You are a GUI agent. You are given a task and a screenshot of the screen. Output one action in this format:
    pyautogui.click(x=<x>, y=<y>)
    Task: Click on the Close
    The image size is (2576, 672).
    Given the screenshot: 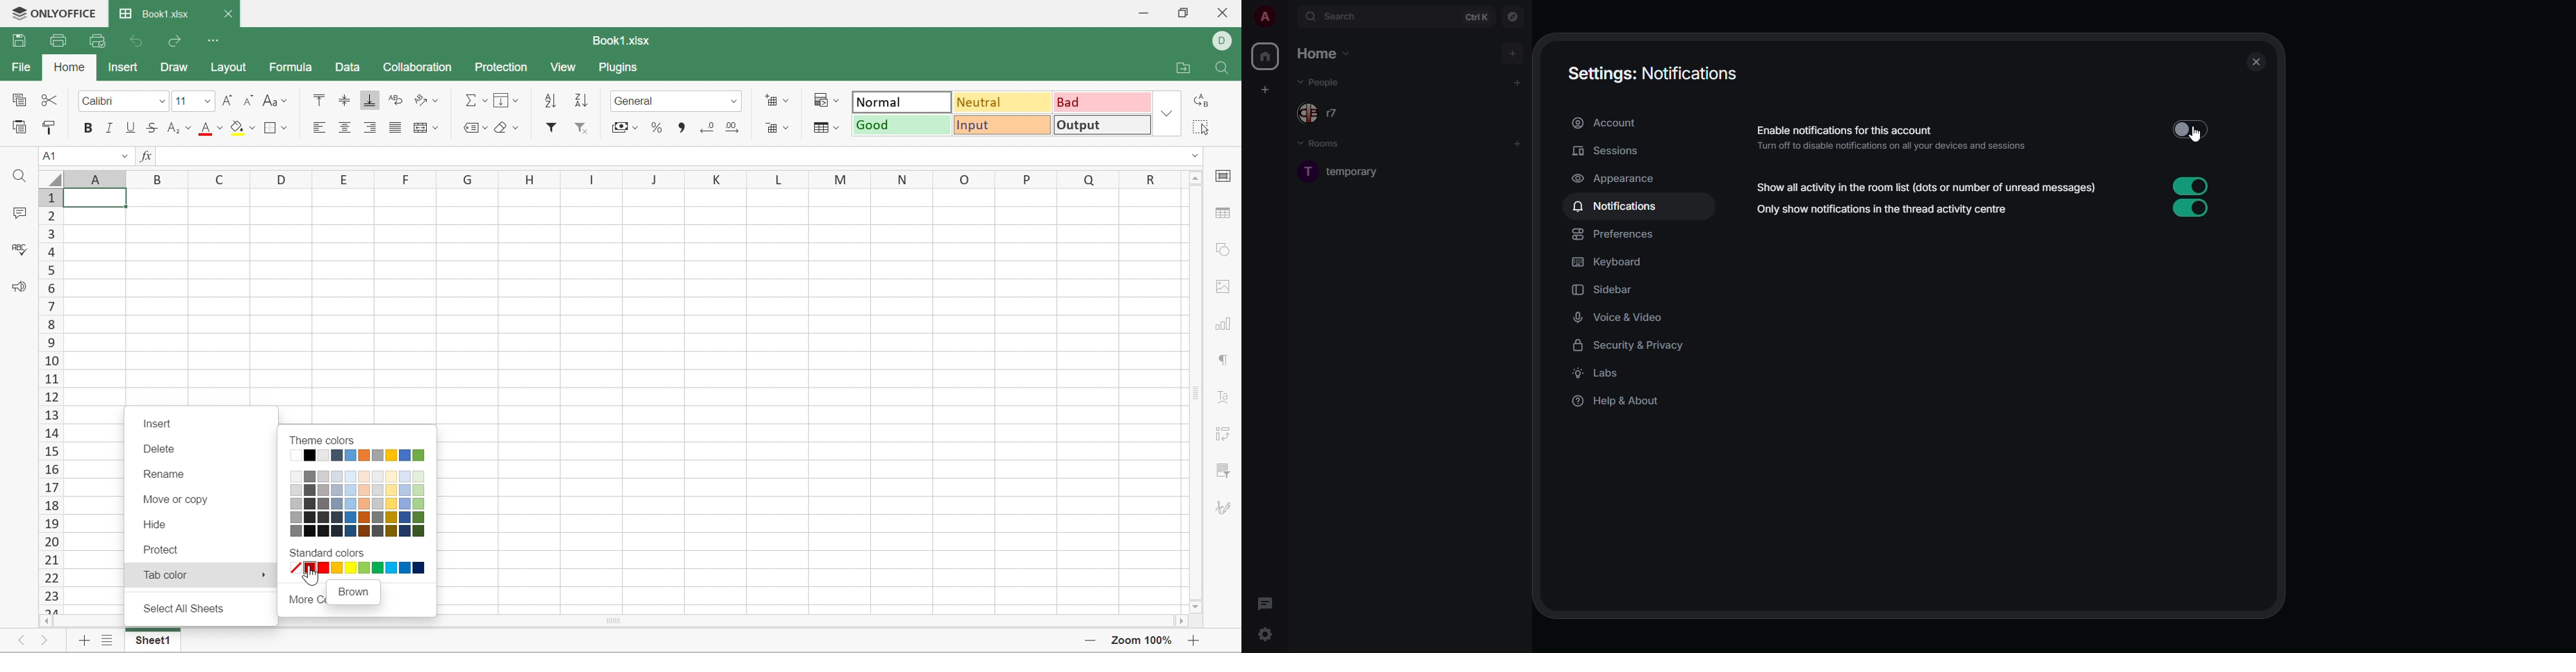 What is the action you would take?
    pyautogui.click(x=1222, y=12)
    